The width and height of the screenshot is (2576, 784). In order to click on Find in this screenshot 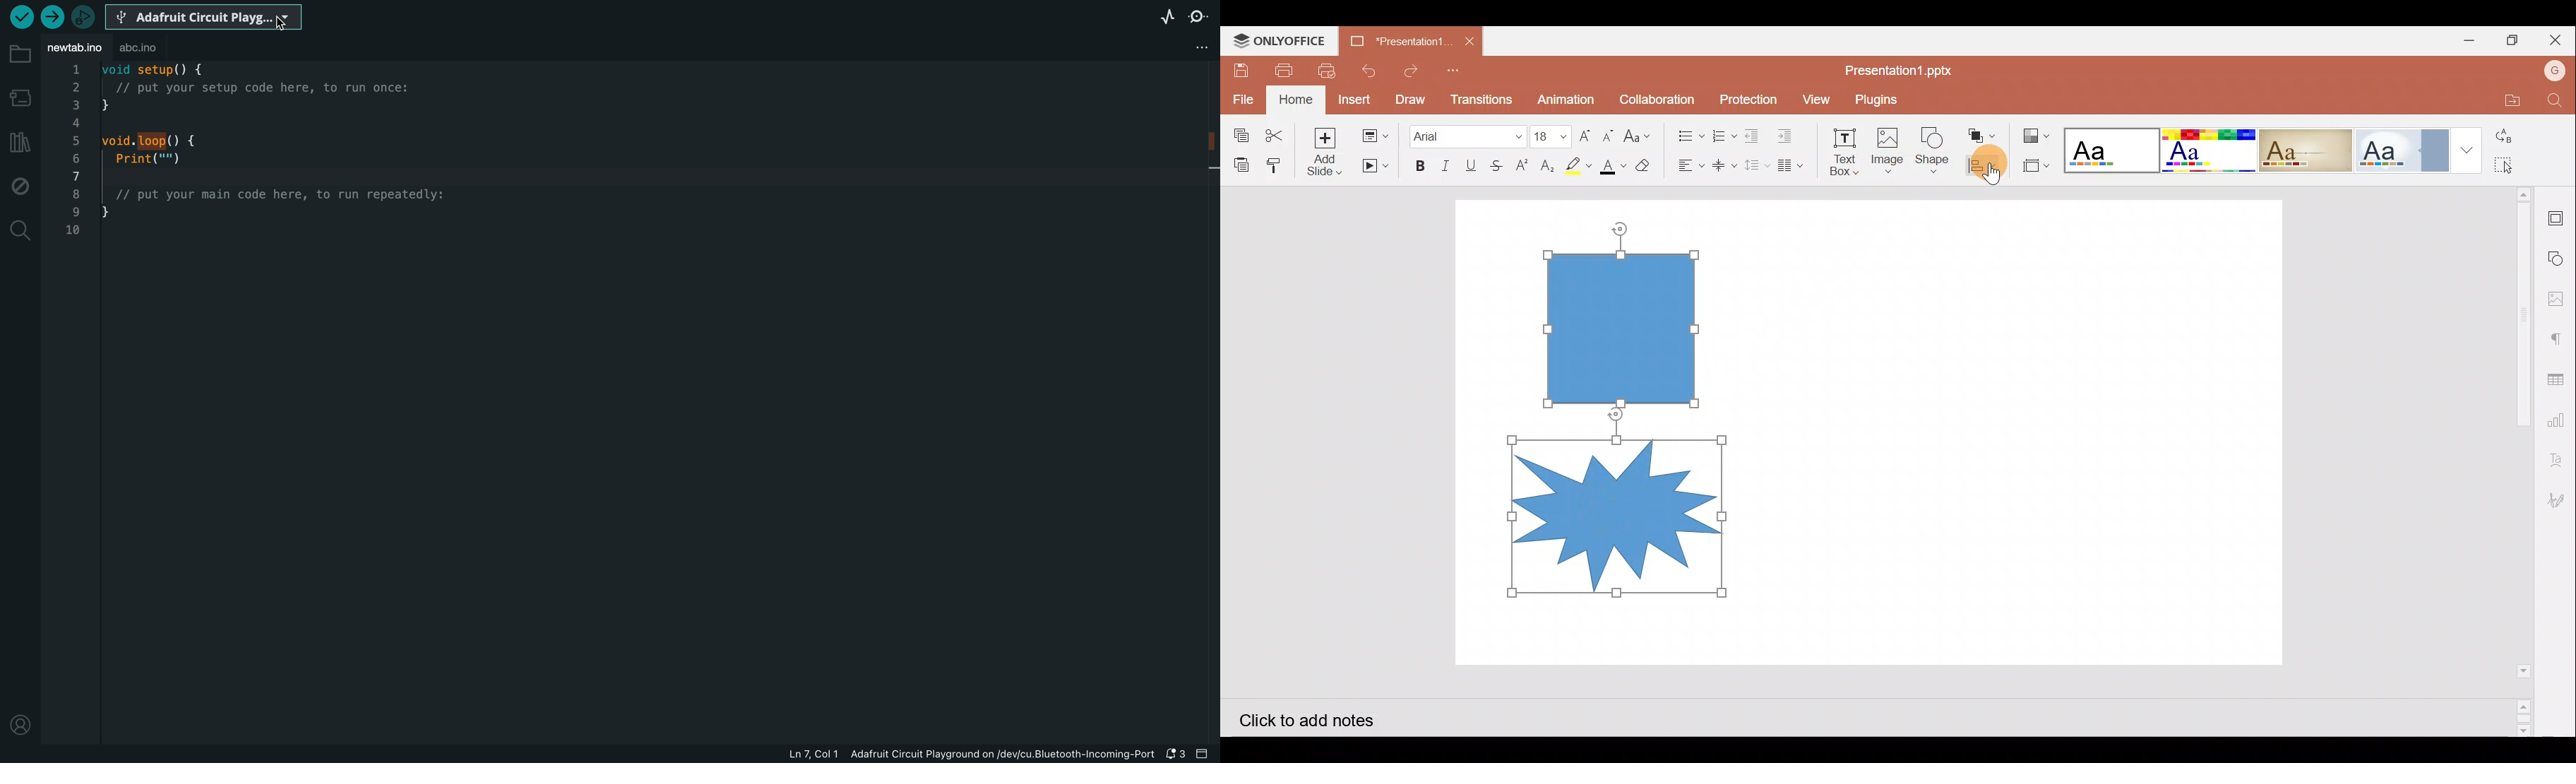, I will do `click(2556, 101)`.